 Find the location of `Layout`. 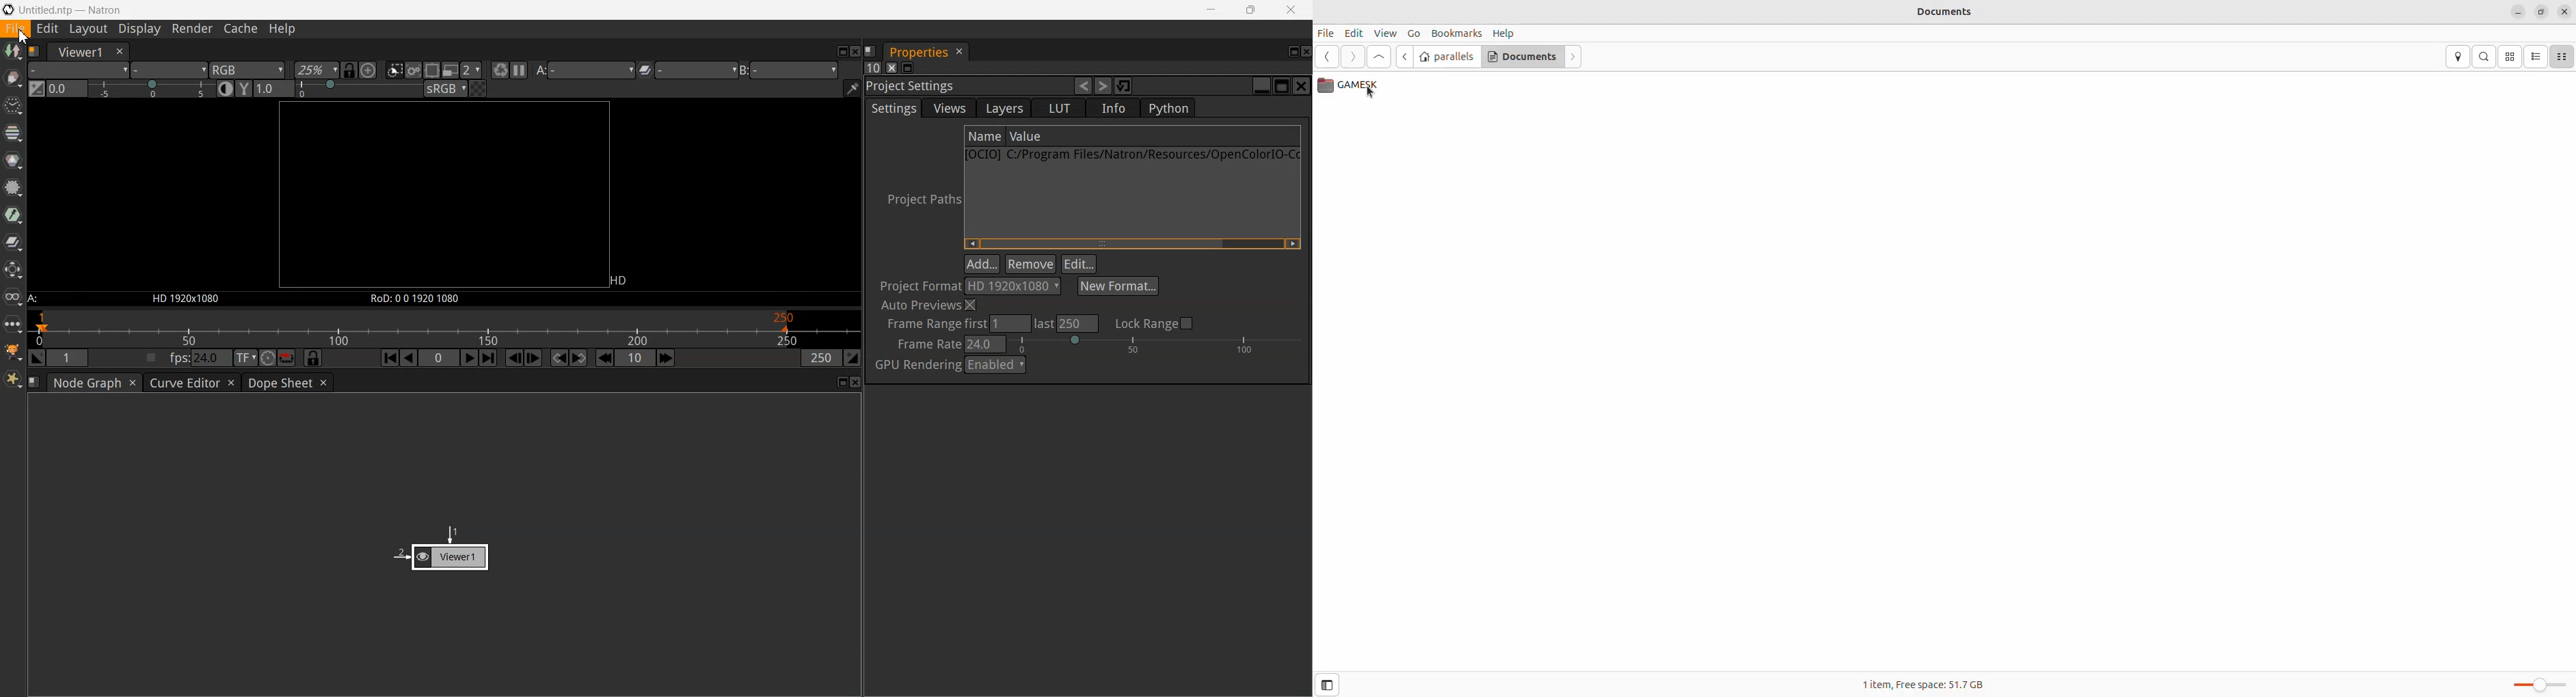

Layout is located at coordinates (88, 29).